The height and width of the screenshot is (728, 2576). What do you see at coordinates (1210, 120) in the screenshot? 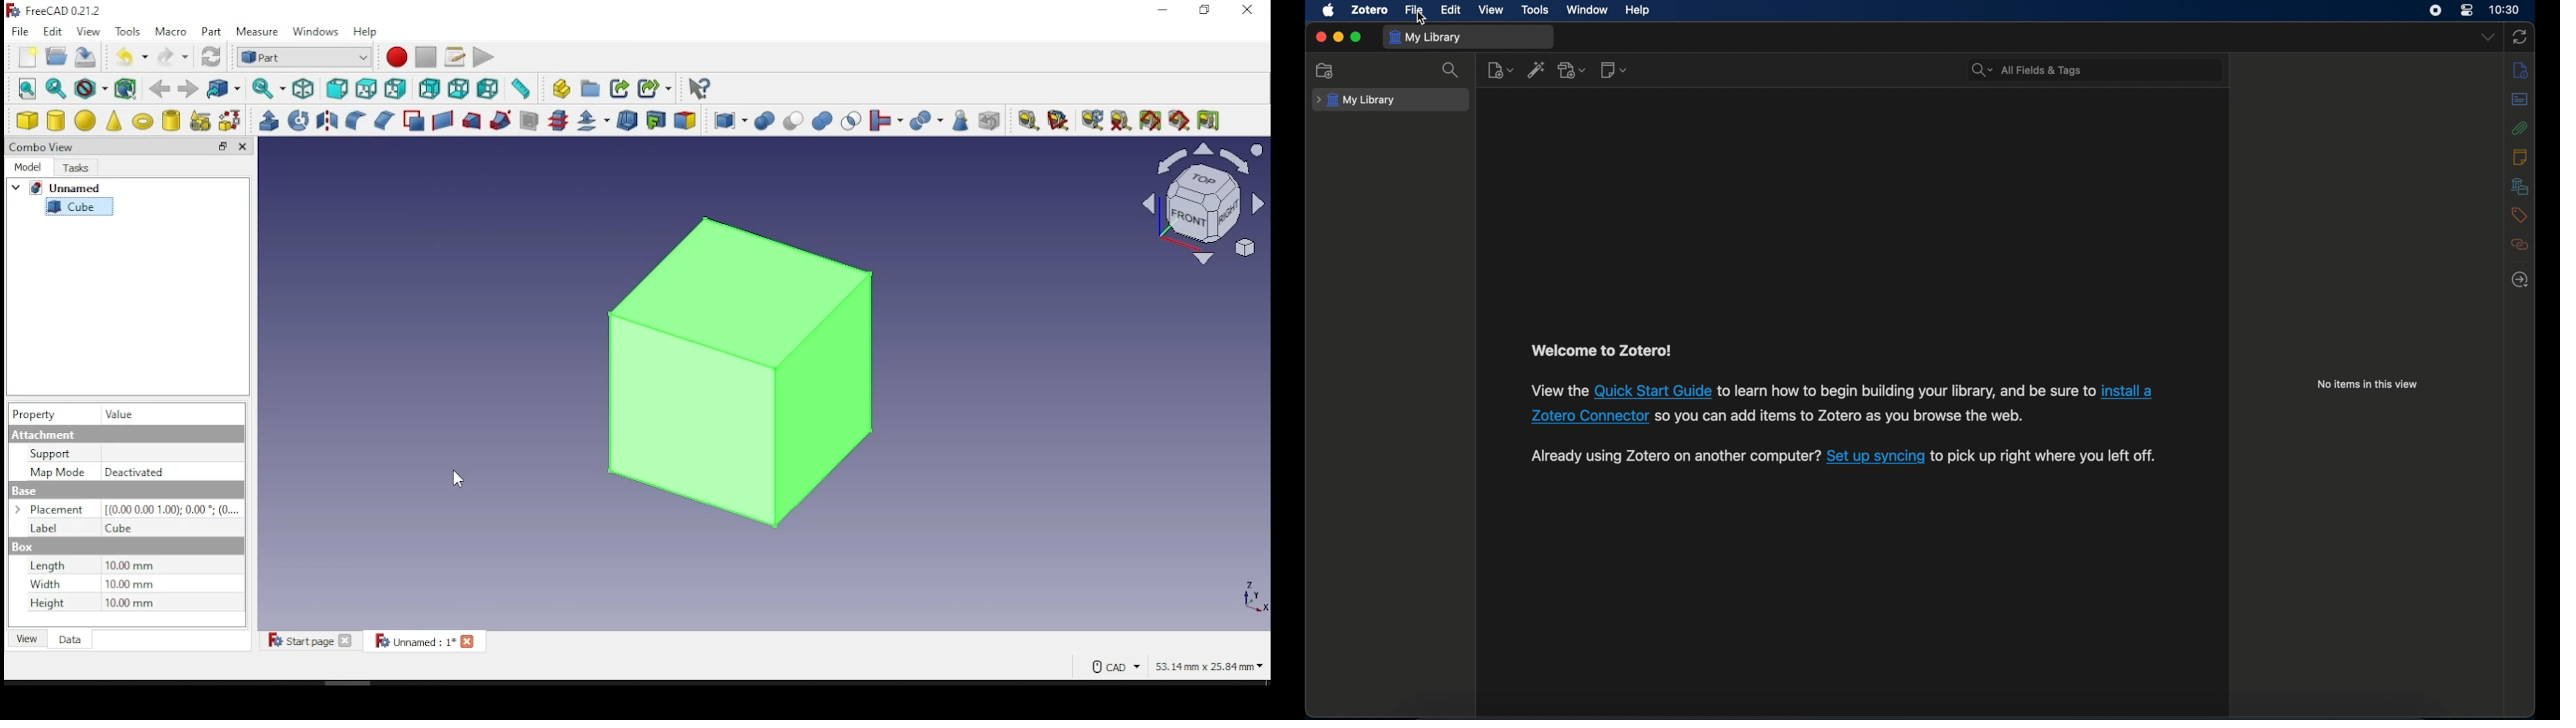
I see `toggle delta` at bounding box center [1210, 120].